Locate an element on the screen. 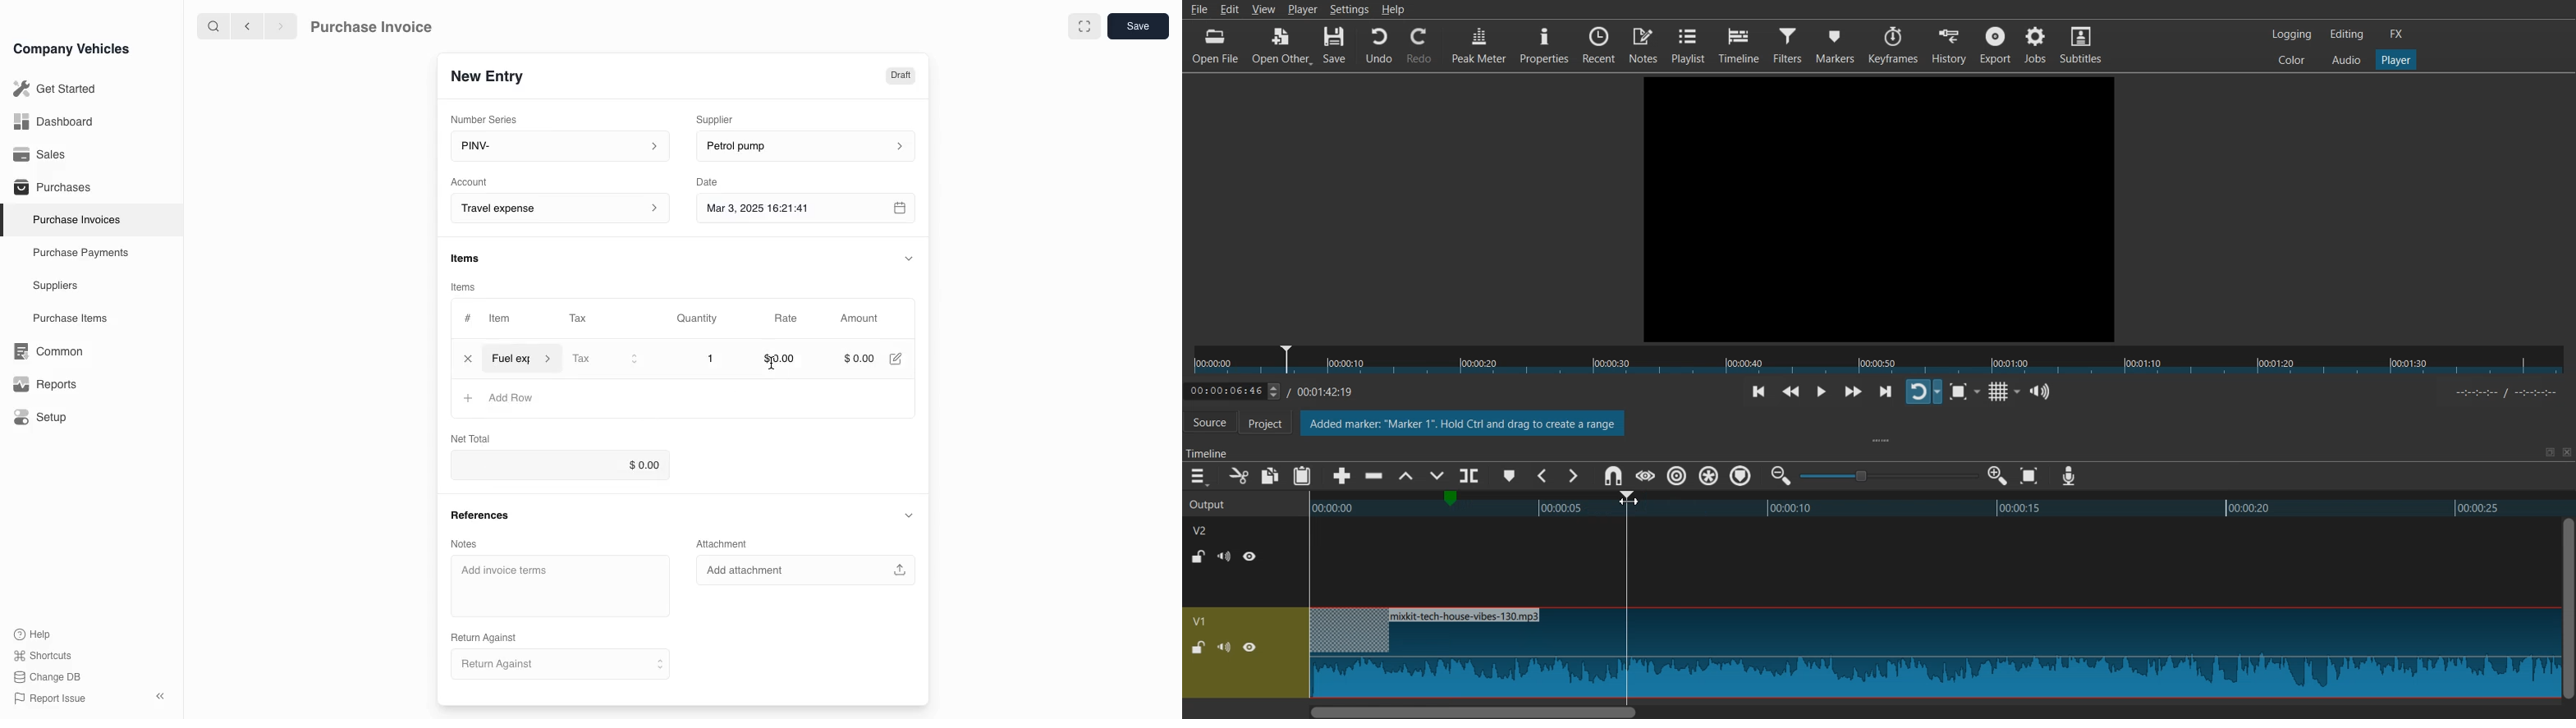 This screenshot has width=2576, height=728. Attachment is located at coordinates (724, 543).